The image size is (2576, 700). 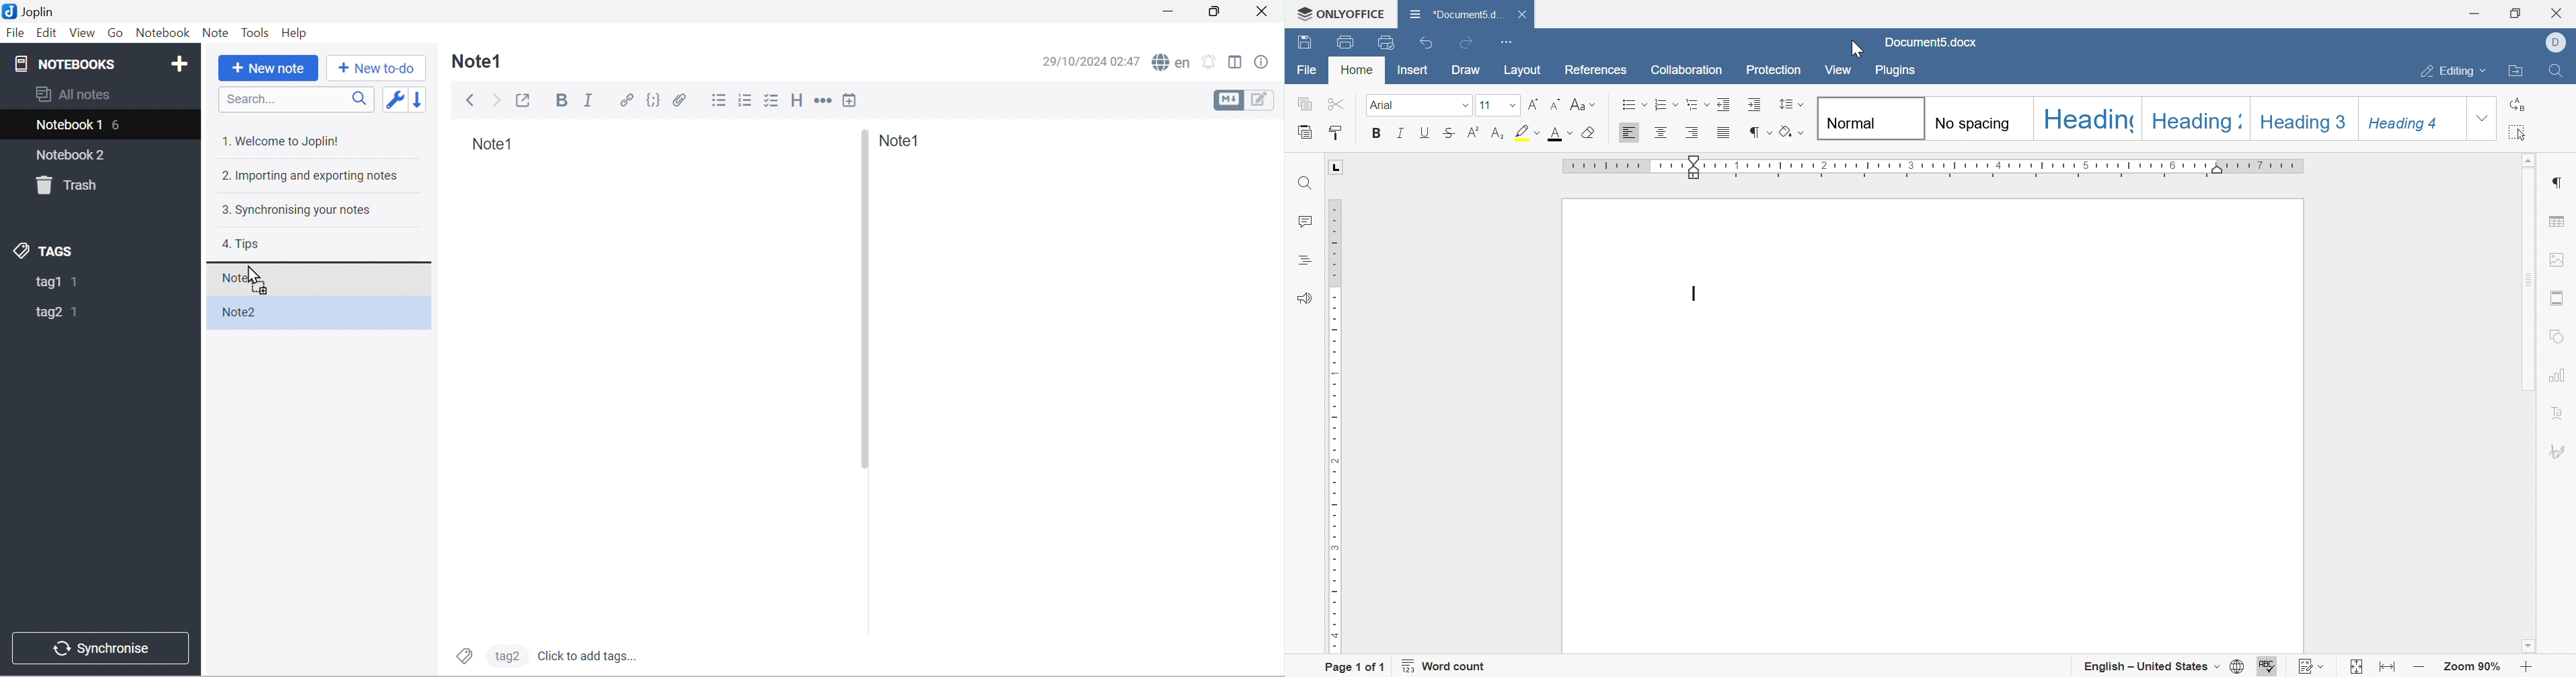 What do you see at coordinates (2515, 13) in the screenshot?
I see `restore down` at bounding box center [2515, 13].